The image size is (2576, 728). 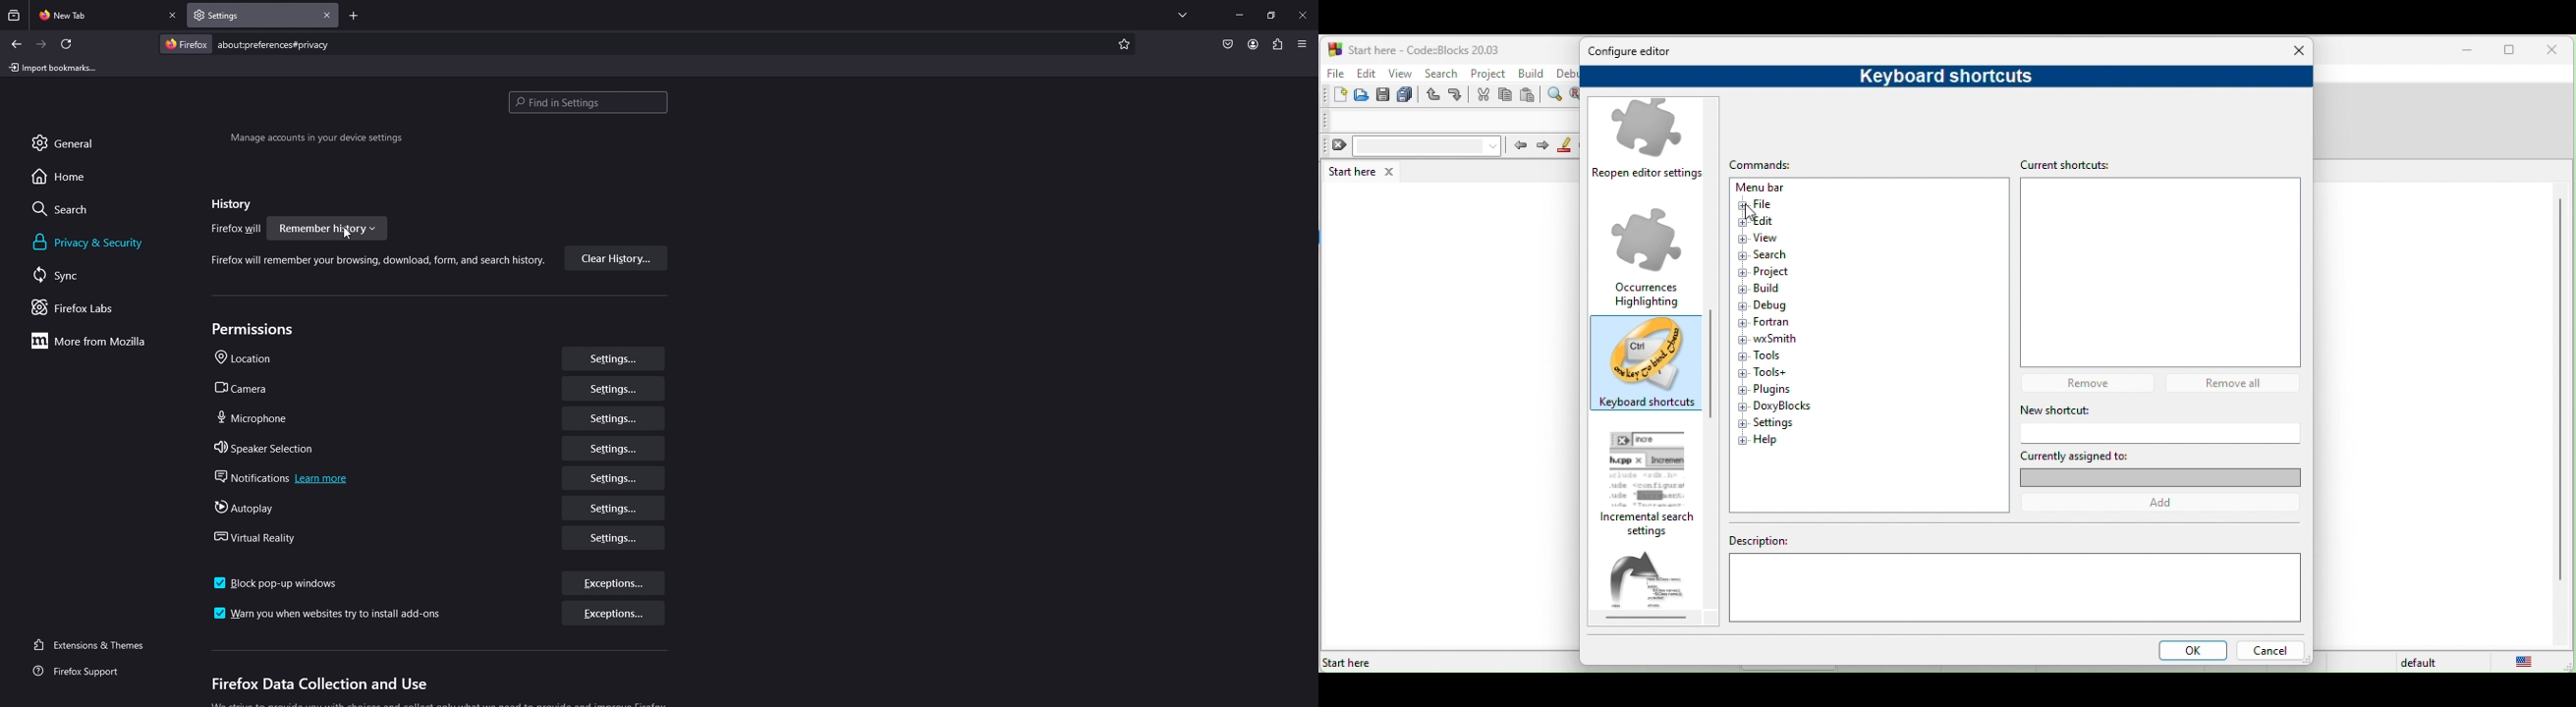 I want to click on settings tab, so click(x=235, y=14).